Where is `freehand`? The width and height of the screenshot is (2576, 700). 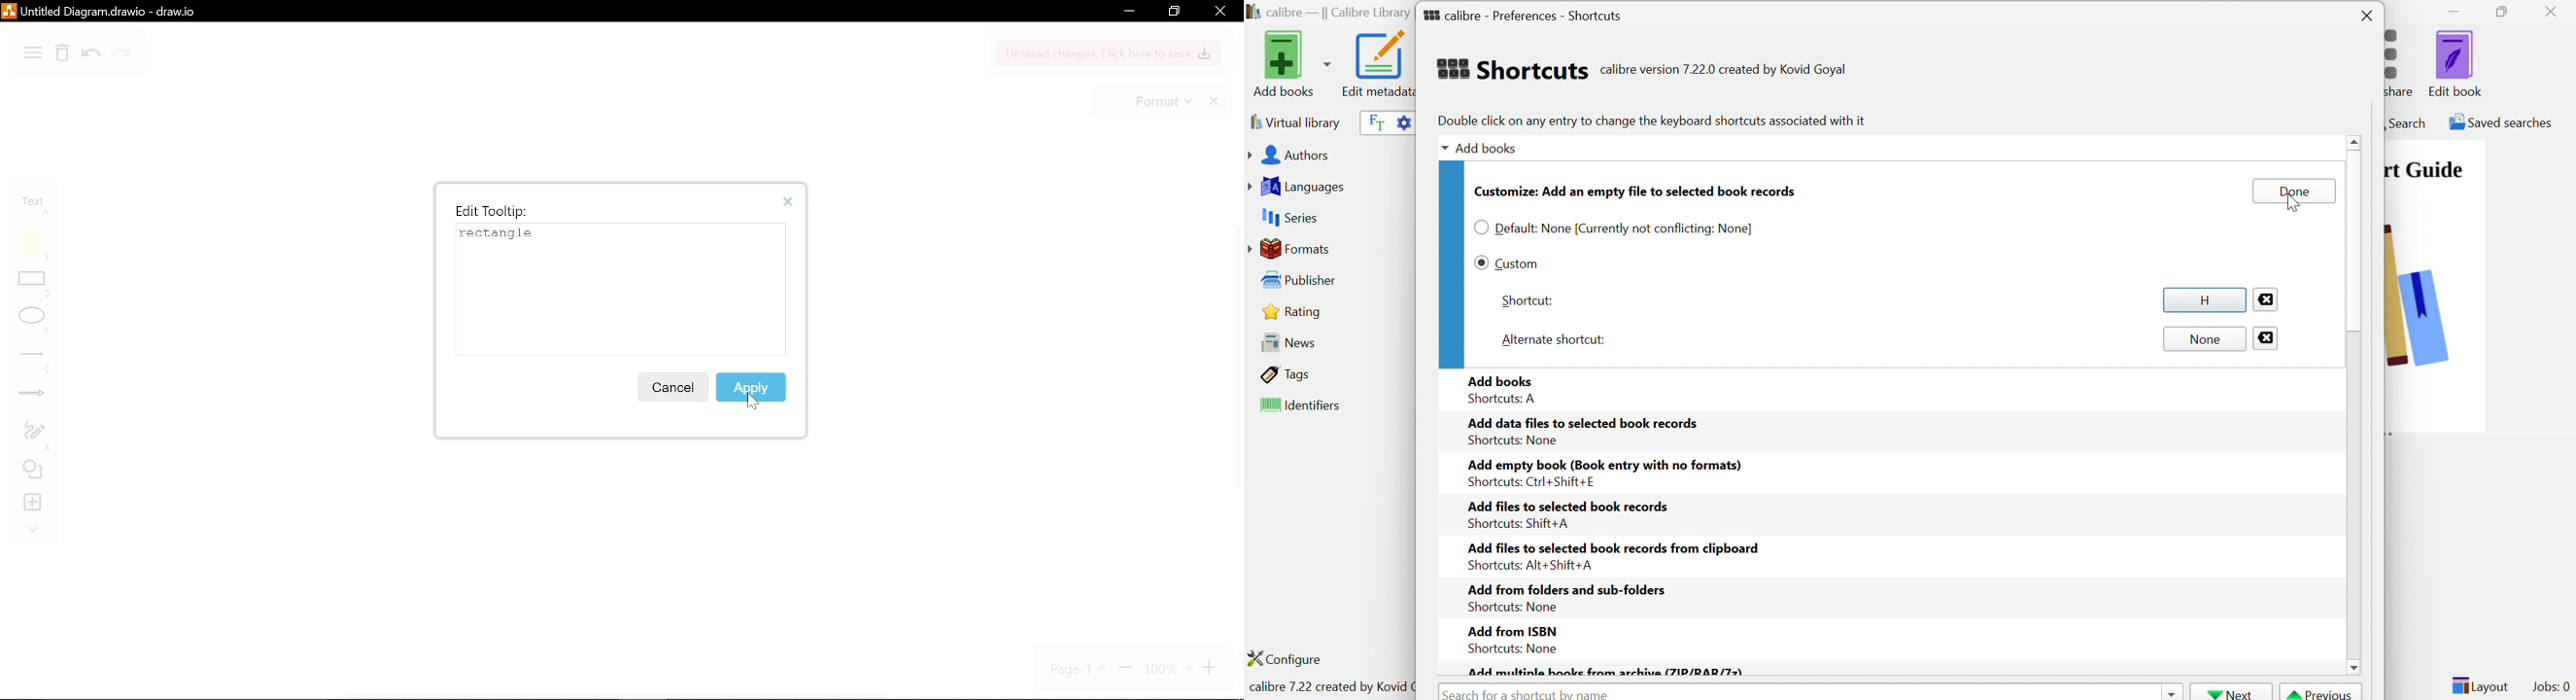 freehand is located at coordinates (34, 436).